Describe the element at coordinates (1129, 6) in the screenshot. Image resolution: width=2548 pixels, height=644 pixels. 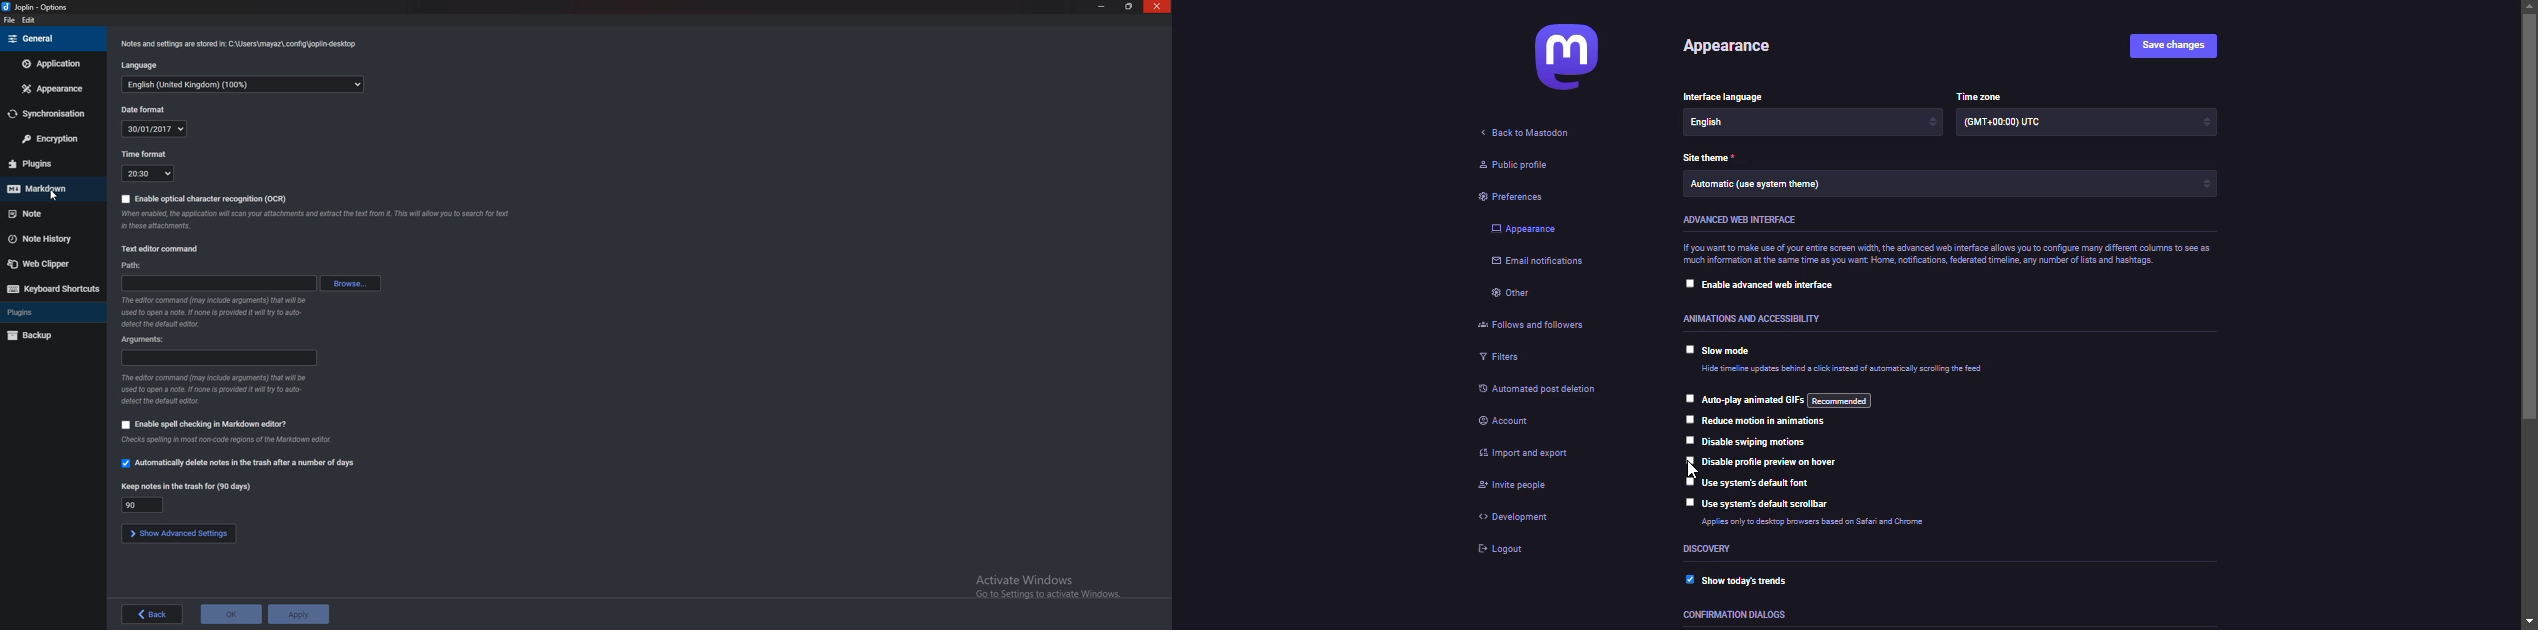
I see `resize` at that location.